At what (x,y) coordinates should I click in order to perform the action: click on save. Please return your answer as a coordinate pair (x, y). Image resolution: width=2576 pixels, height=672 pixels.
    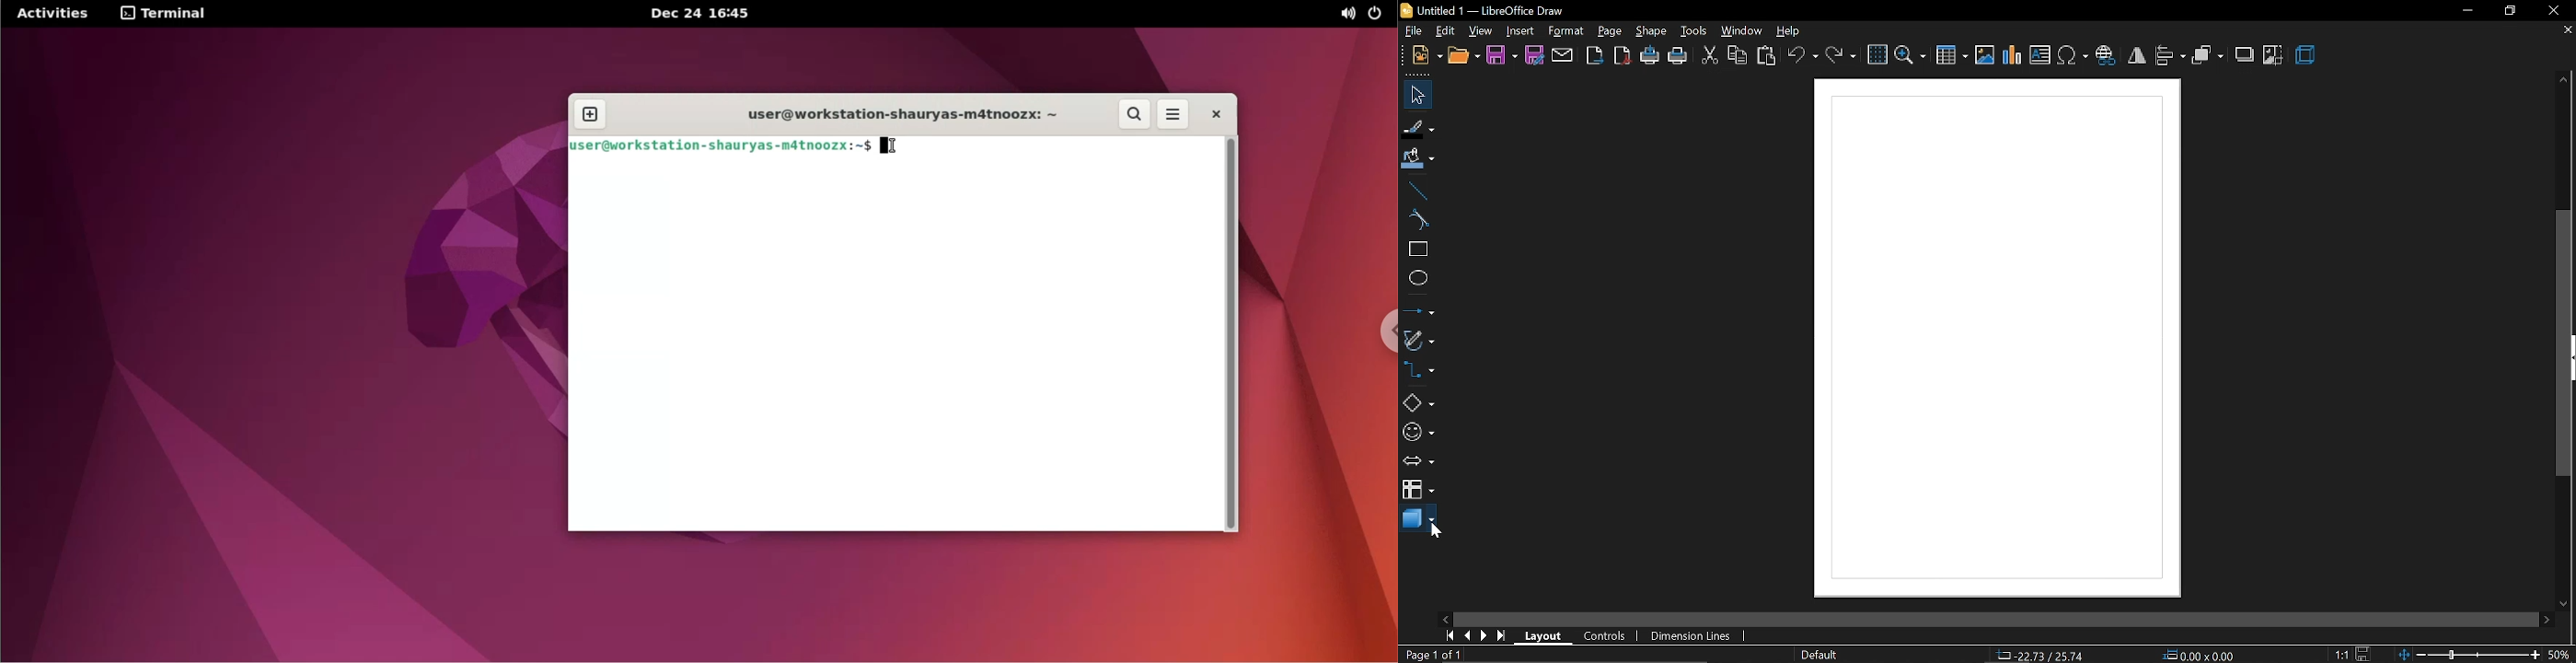
    Looking at the image, I should click on (2364, 654).